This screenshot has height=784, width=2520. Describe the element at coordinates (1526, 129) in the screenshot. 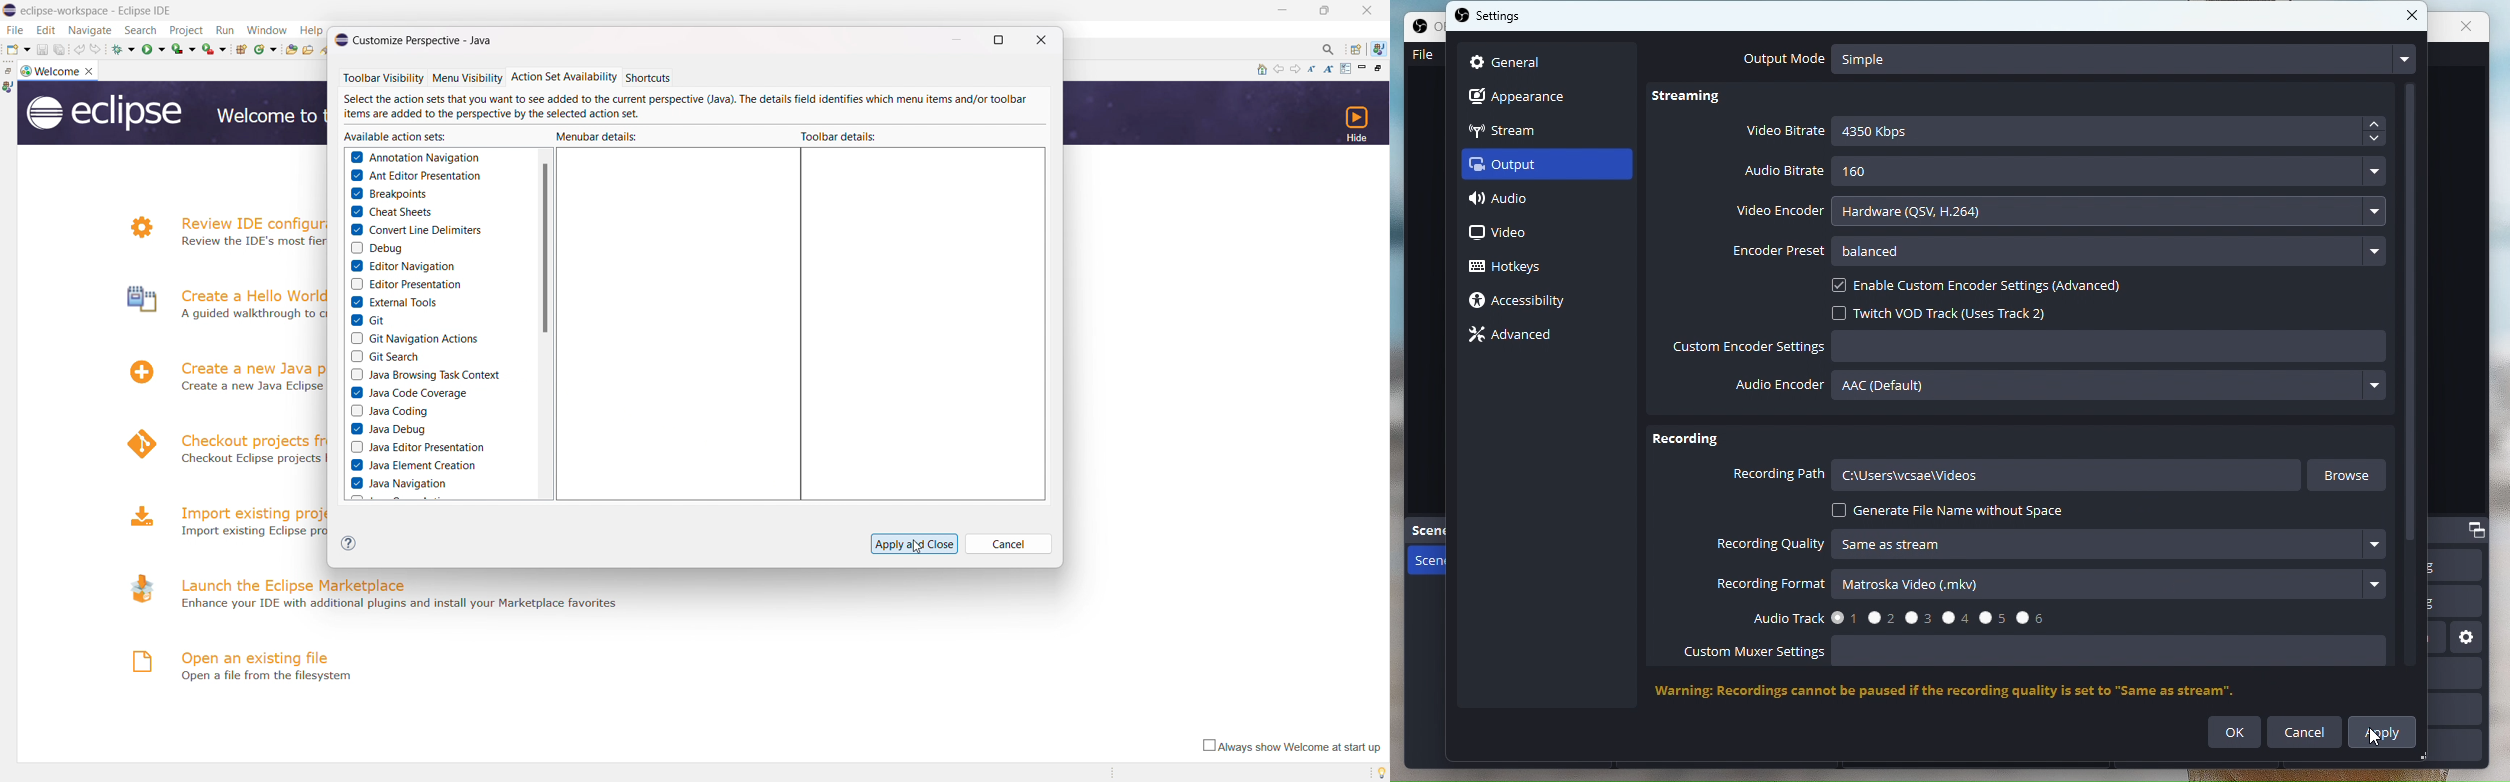

I see `Stream` at that location.